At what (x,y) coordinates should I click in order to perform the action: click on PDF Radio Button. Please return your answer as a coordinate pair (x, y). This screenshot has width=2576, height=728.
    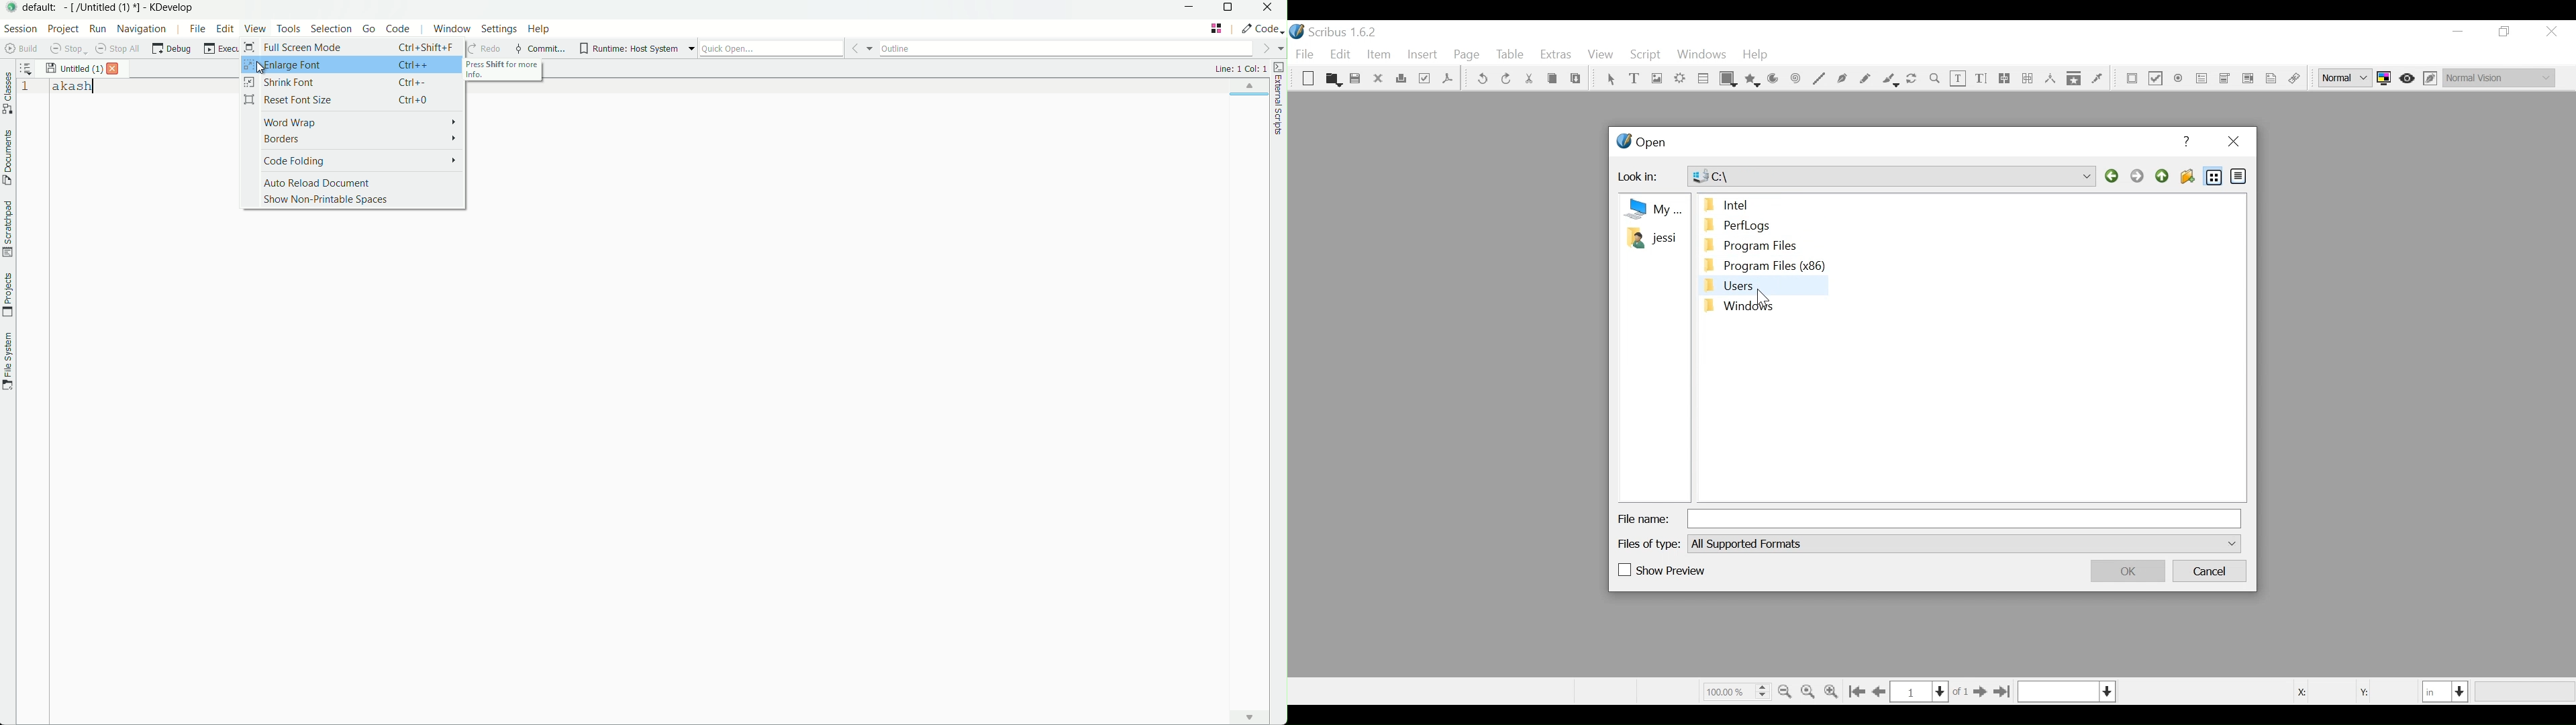
    Looking at the image, I should click on (2179, 80).